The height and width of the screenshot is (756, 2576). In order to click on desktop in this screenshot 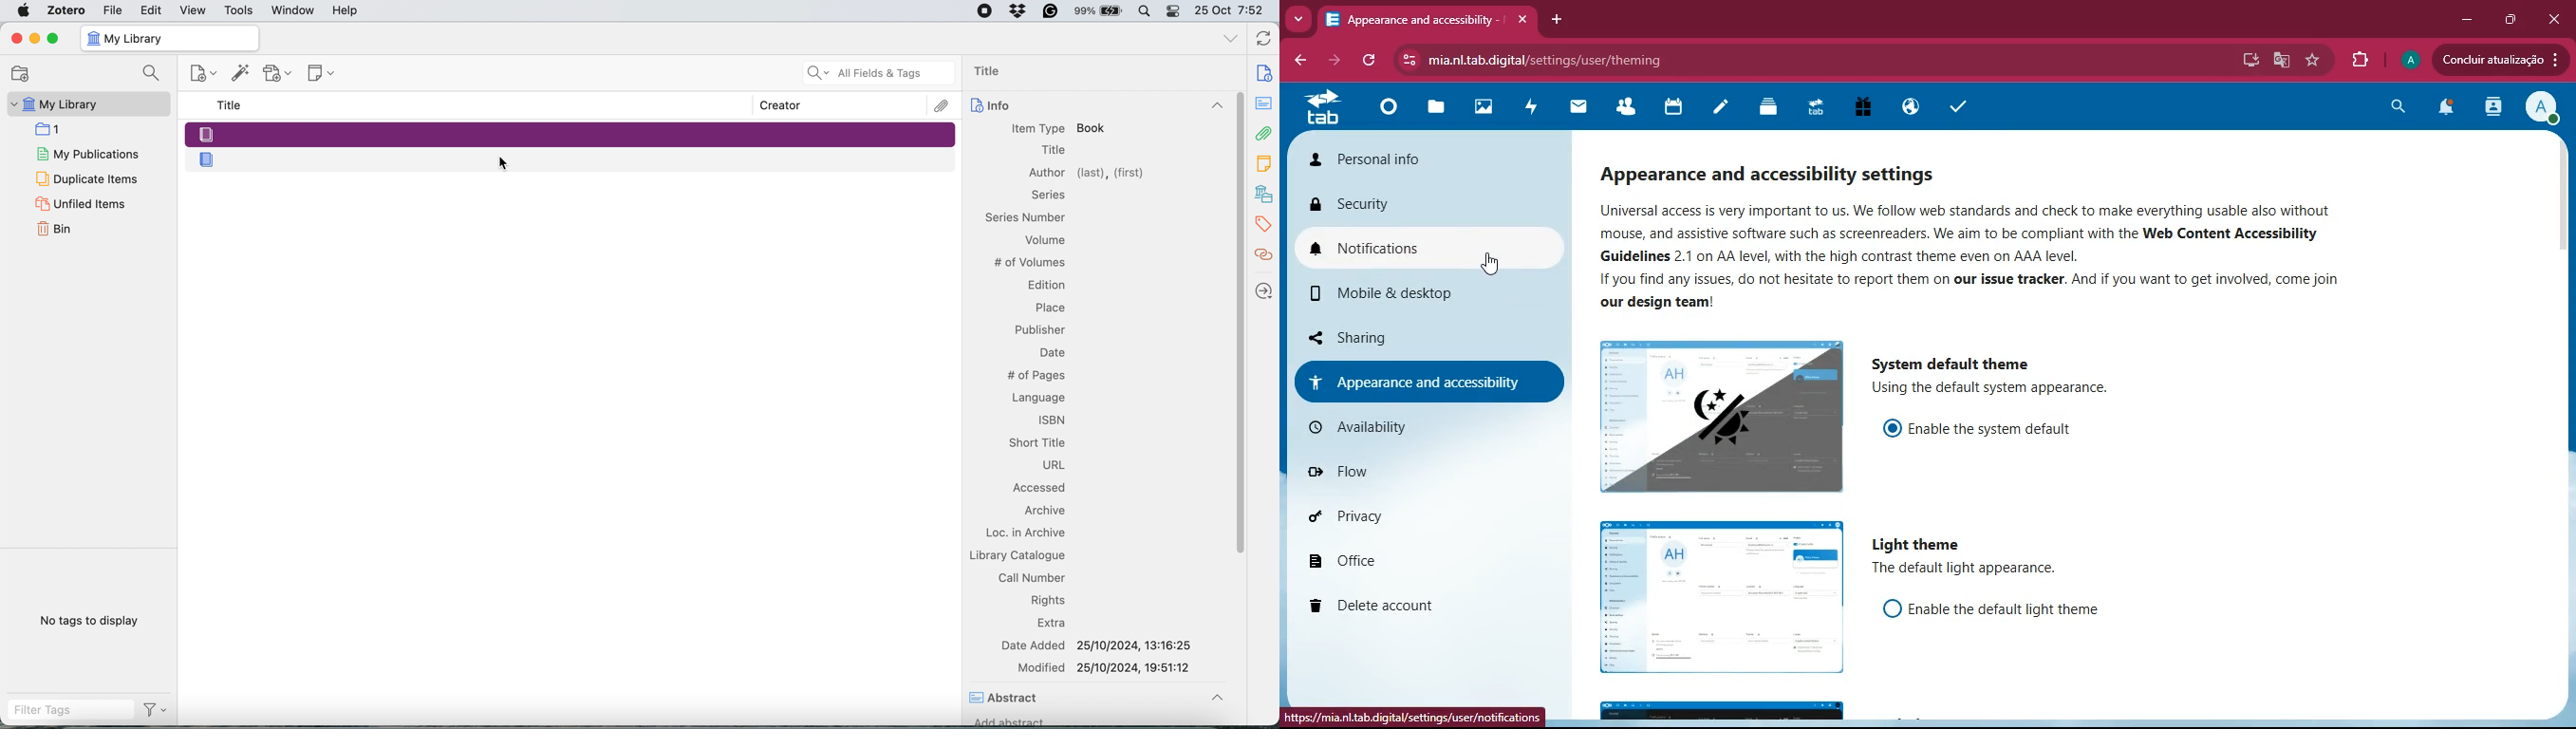, I will do `click(2248, 62)`.